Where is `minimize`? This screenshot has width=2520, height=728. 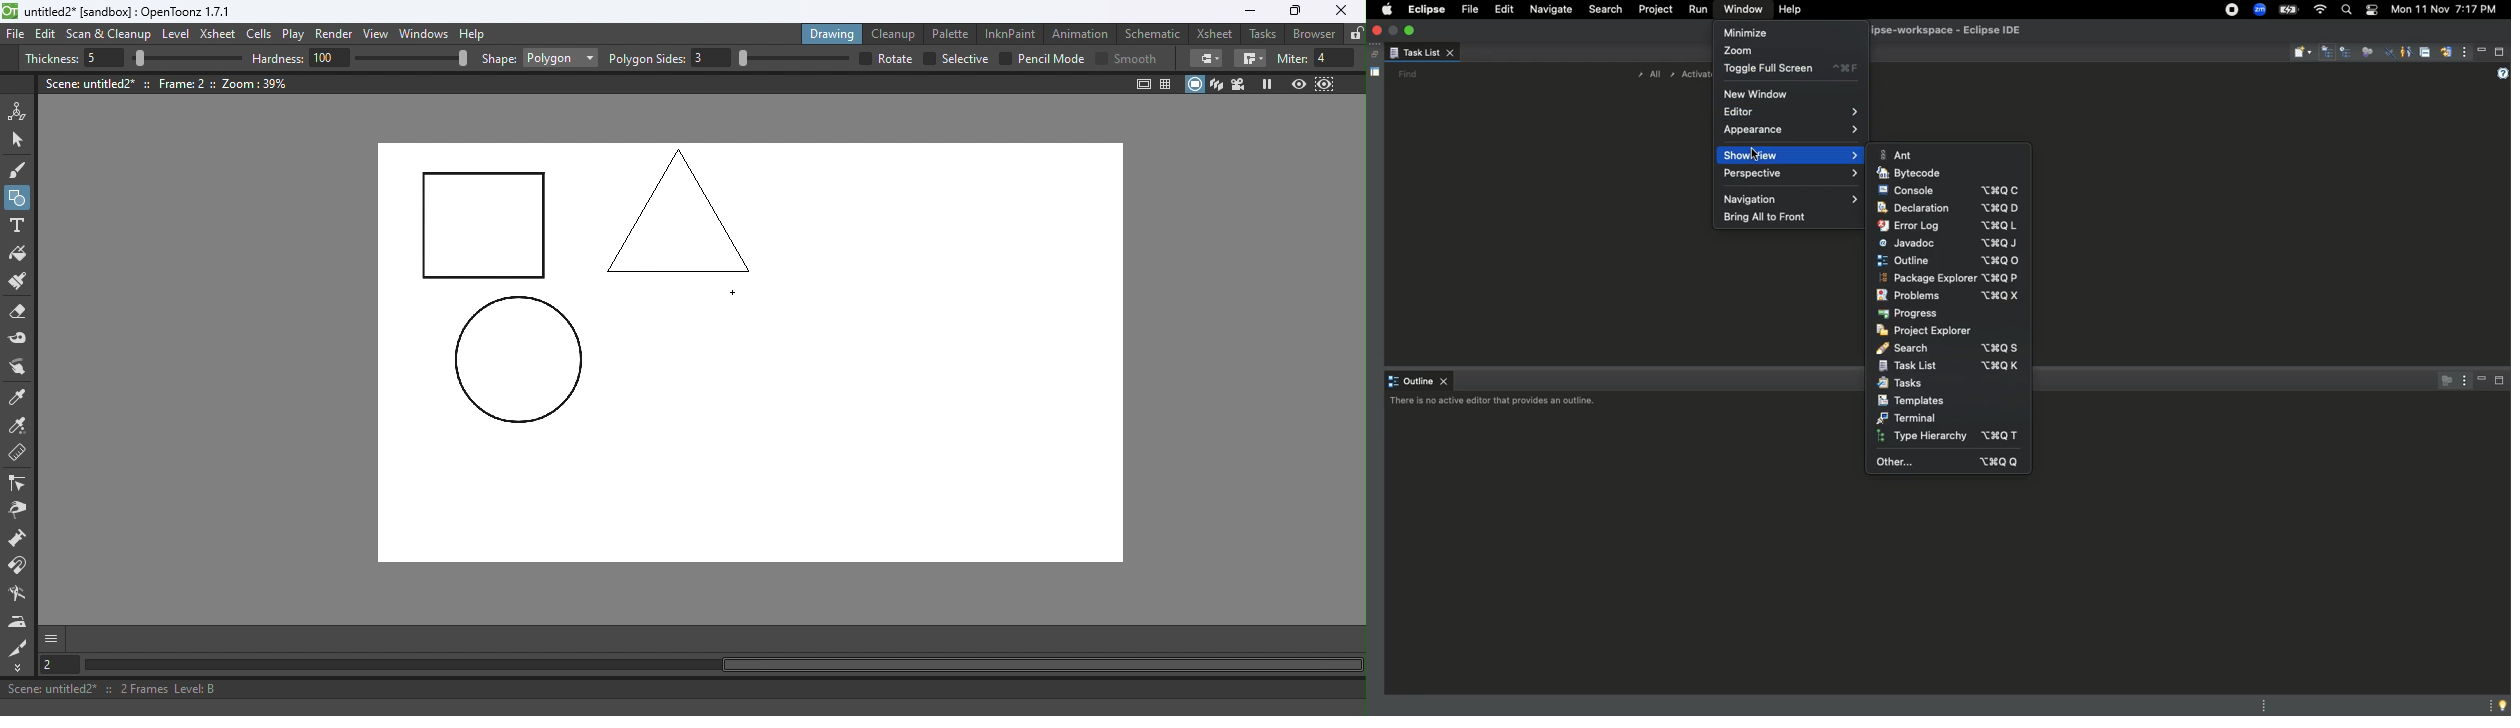
minimize is located at coordinates (1395, 29).